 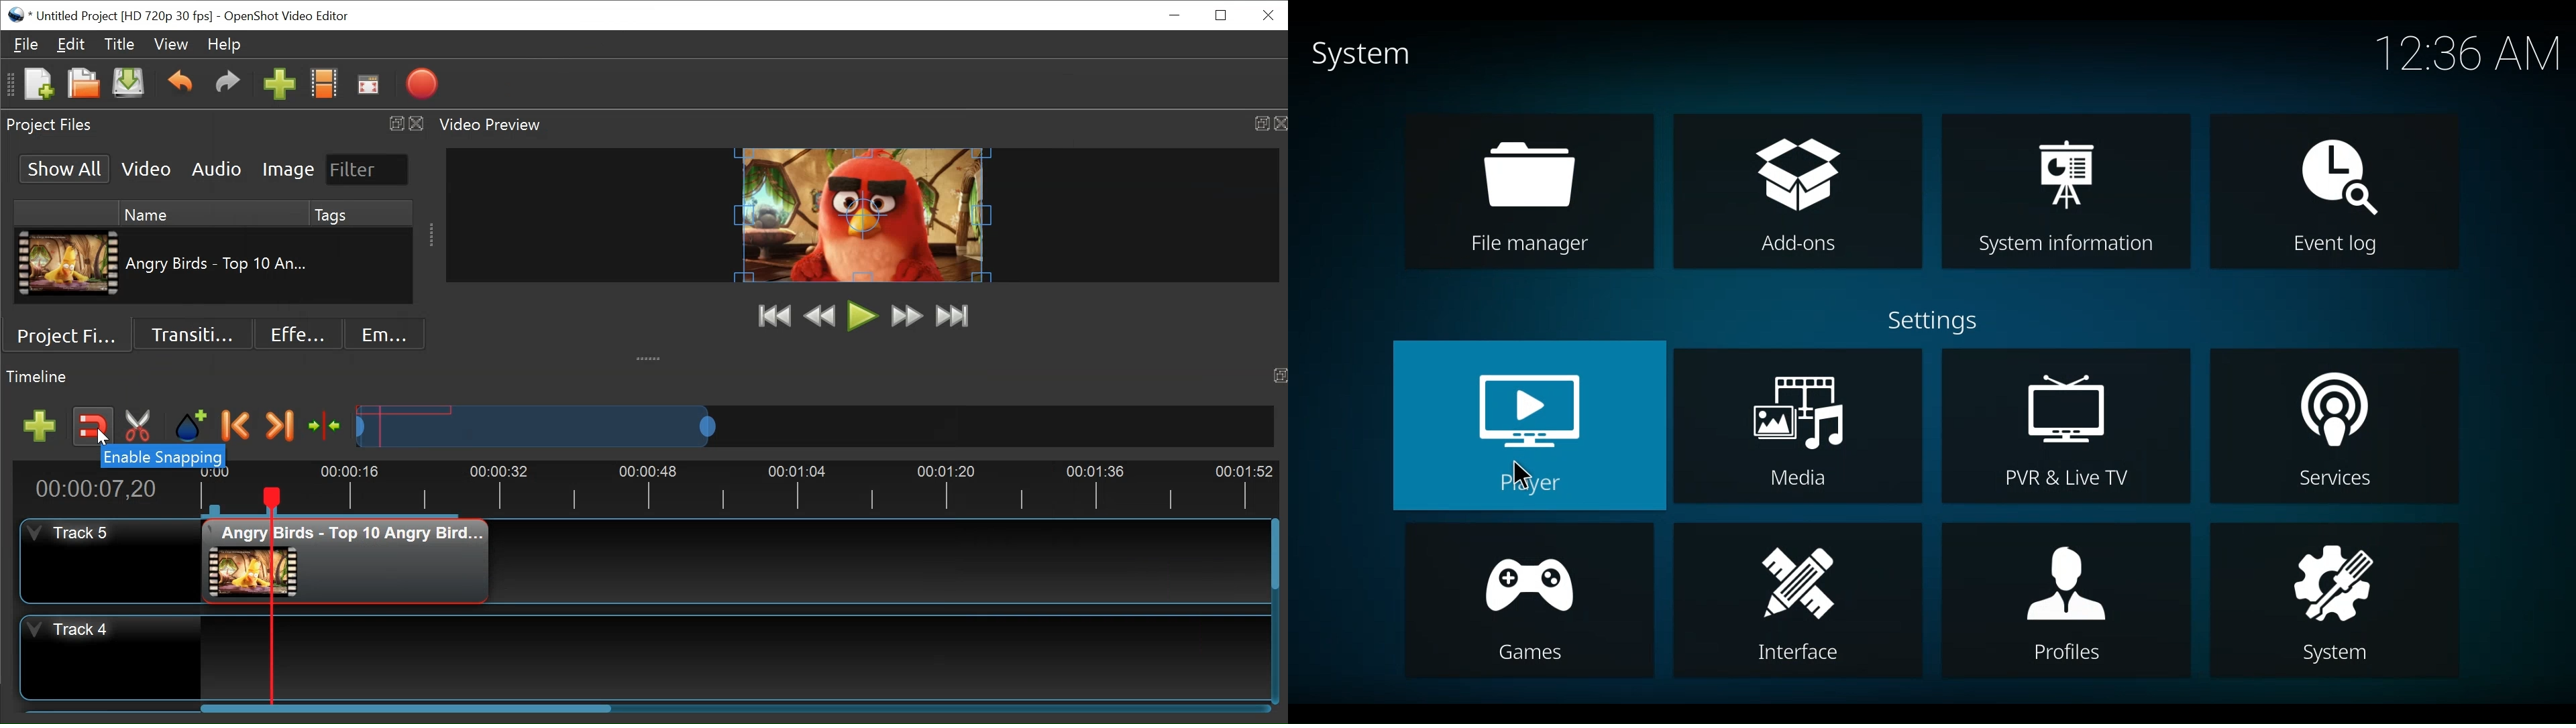 I want to click on Games, so click(x=1529, y=599).